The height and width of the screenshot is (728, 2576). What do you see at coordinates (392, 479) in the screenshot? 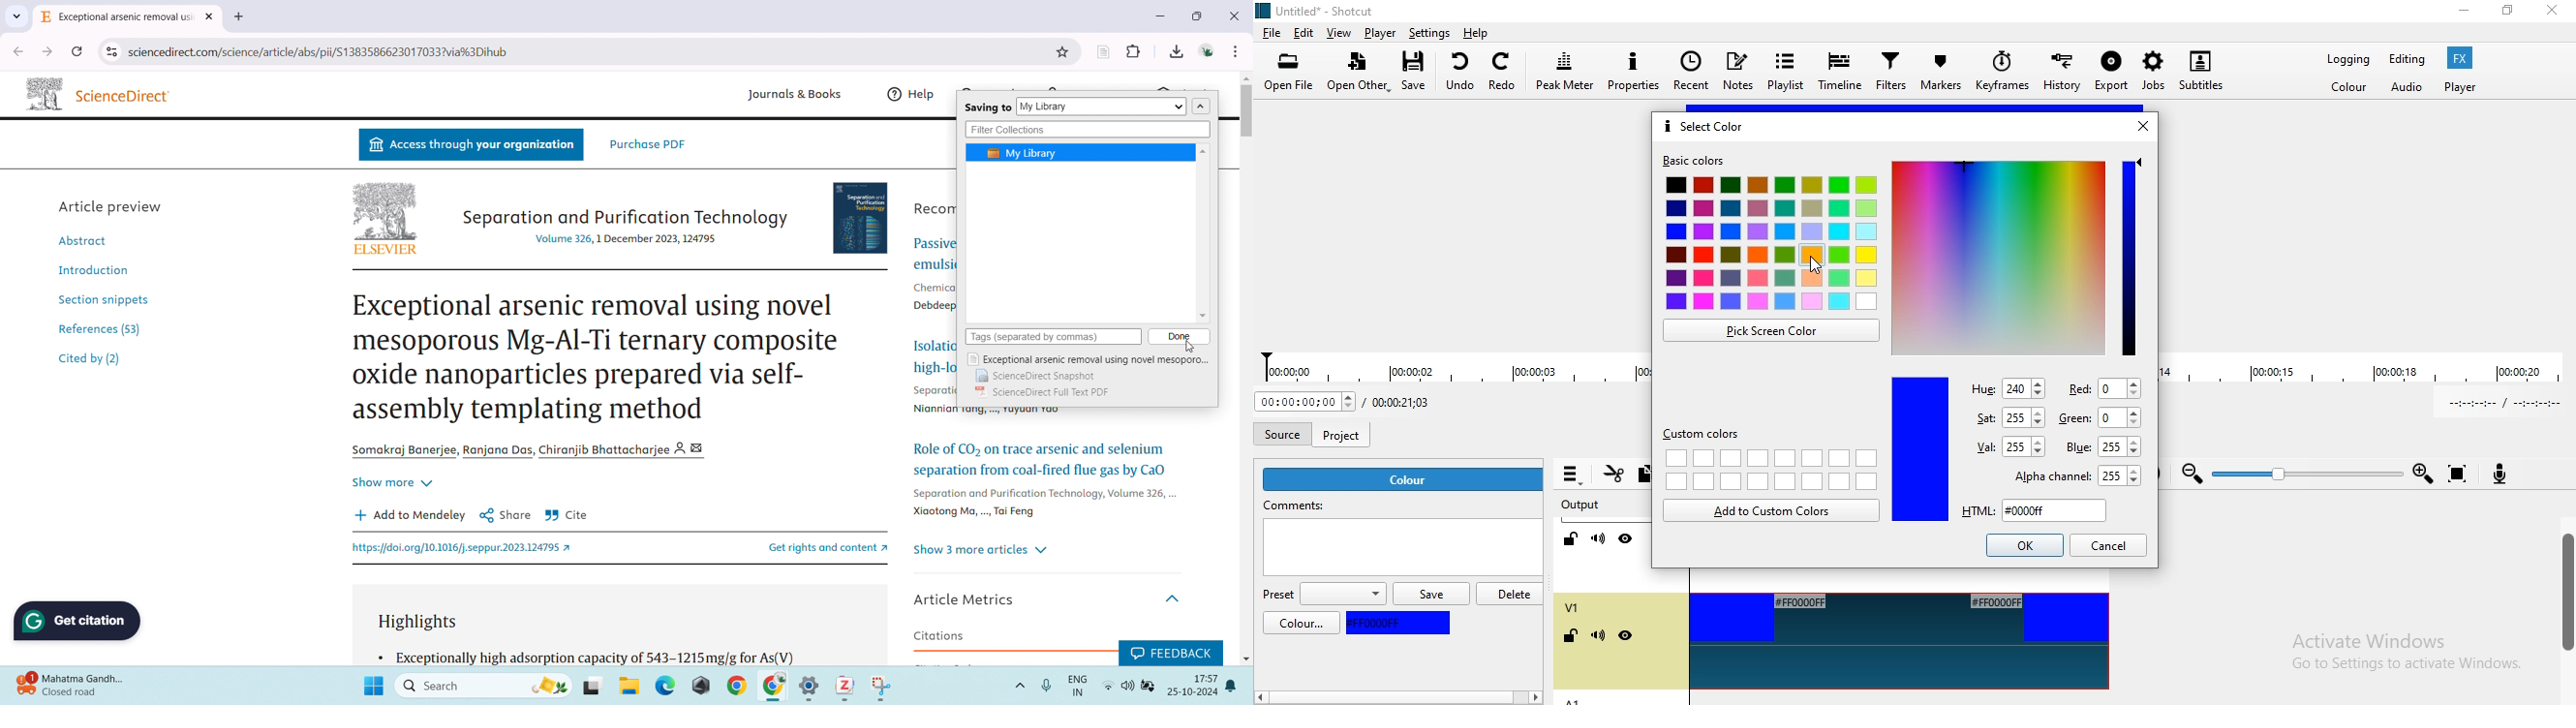
I see `Show more` at bounding box center [392, 479].